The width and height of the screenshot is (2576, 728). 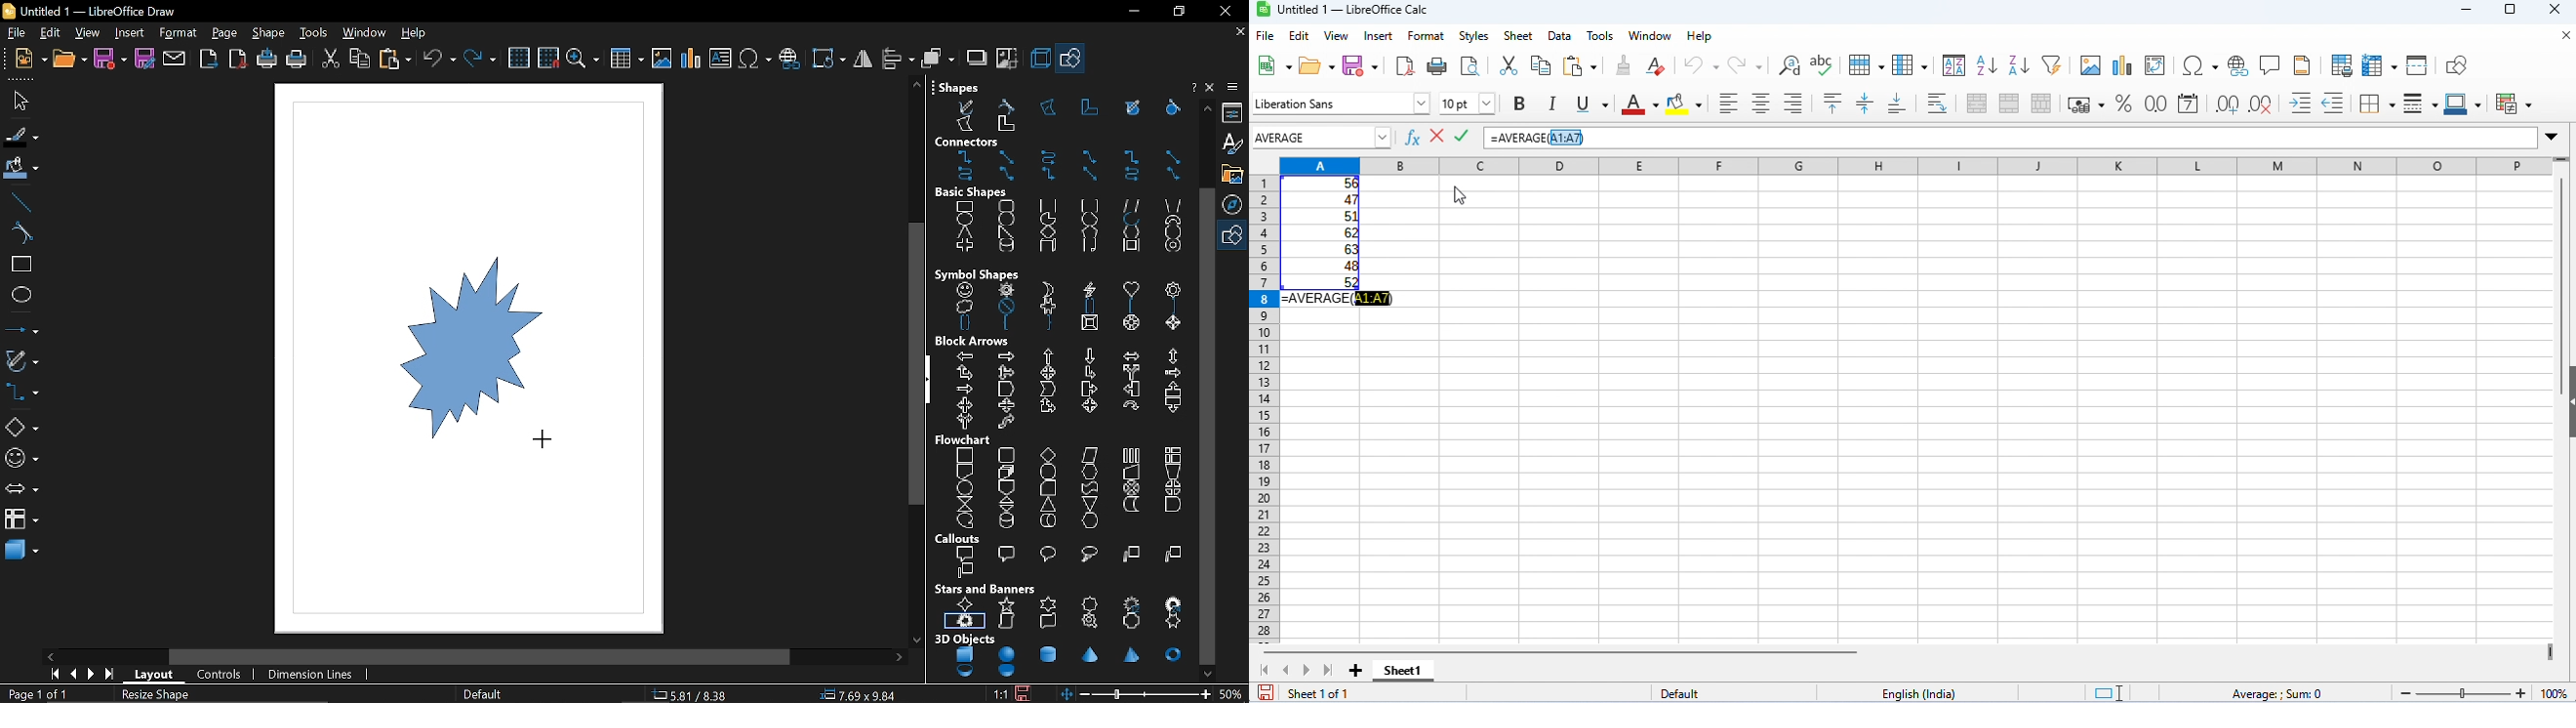 What do you see at coordinates (2086, 103) in the screenshot?
I see `format as currency` at bounding box center [2086, 103].